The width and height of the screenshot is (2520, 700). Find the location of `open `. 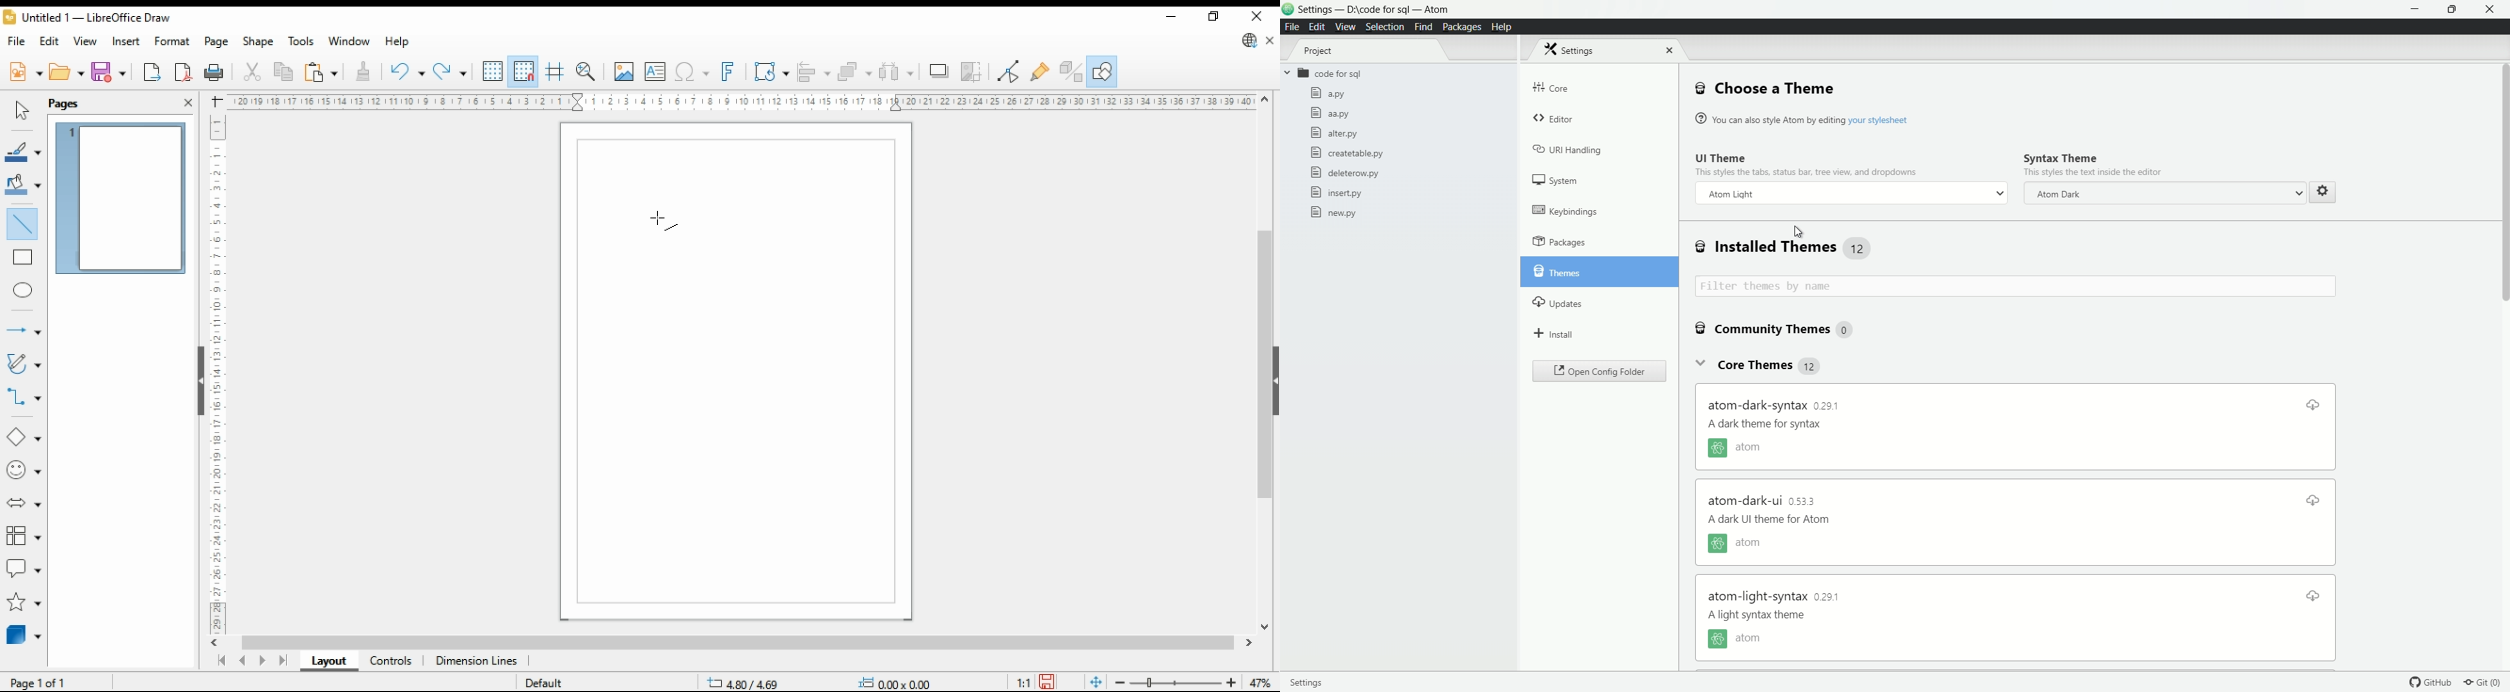

open  is located at coordinates (67, 72).